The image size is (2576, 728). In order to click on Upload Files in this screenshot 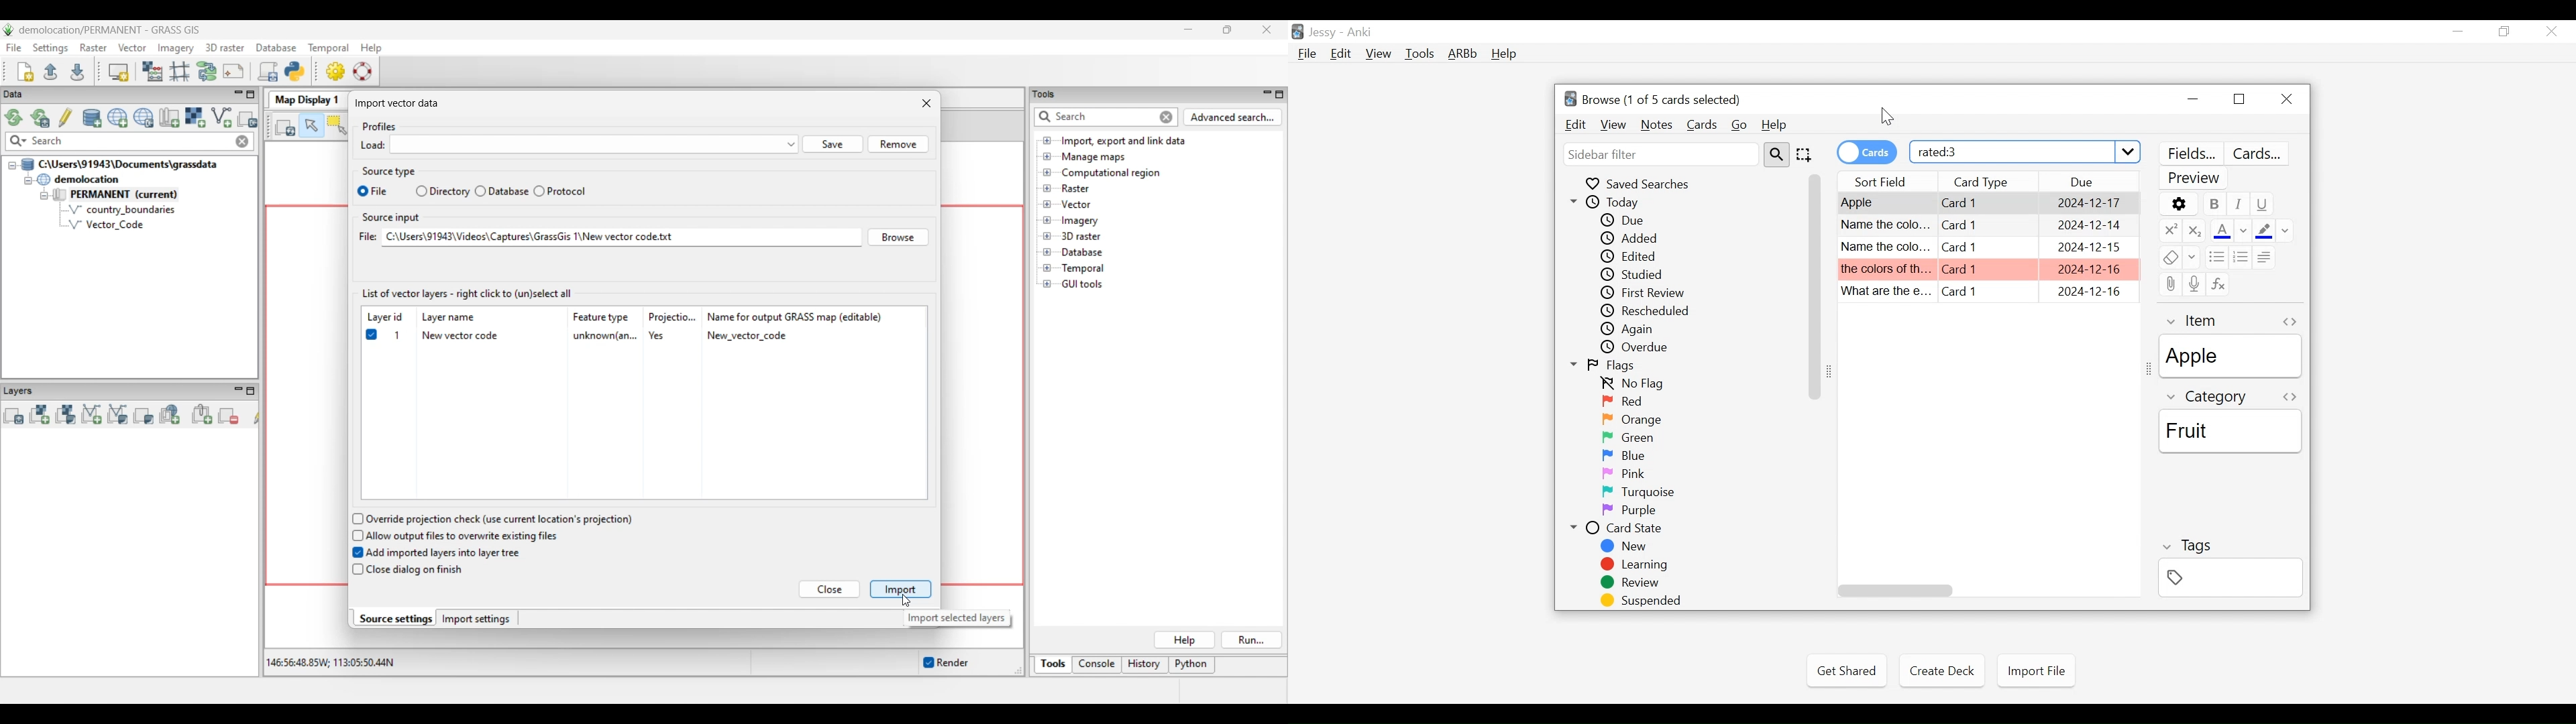, I will do `click(2170, 284)`.